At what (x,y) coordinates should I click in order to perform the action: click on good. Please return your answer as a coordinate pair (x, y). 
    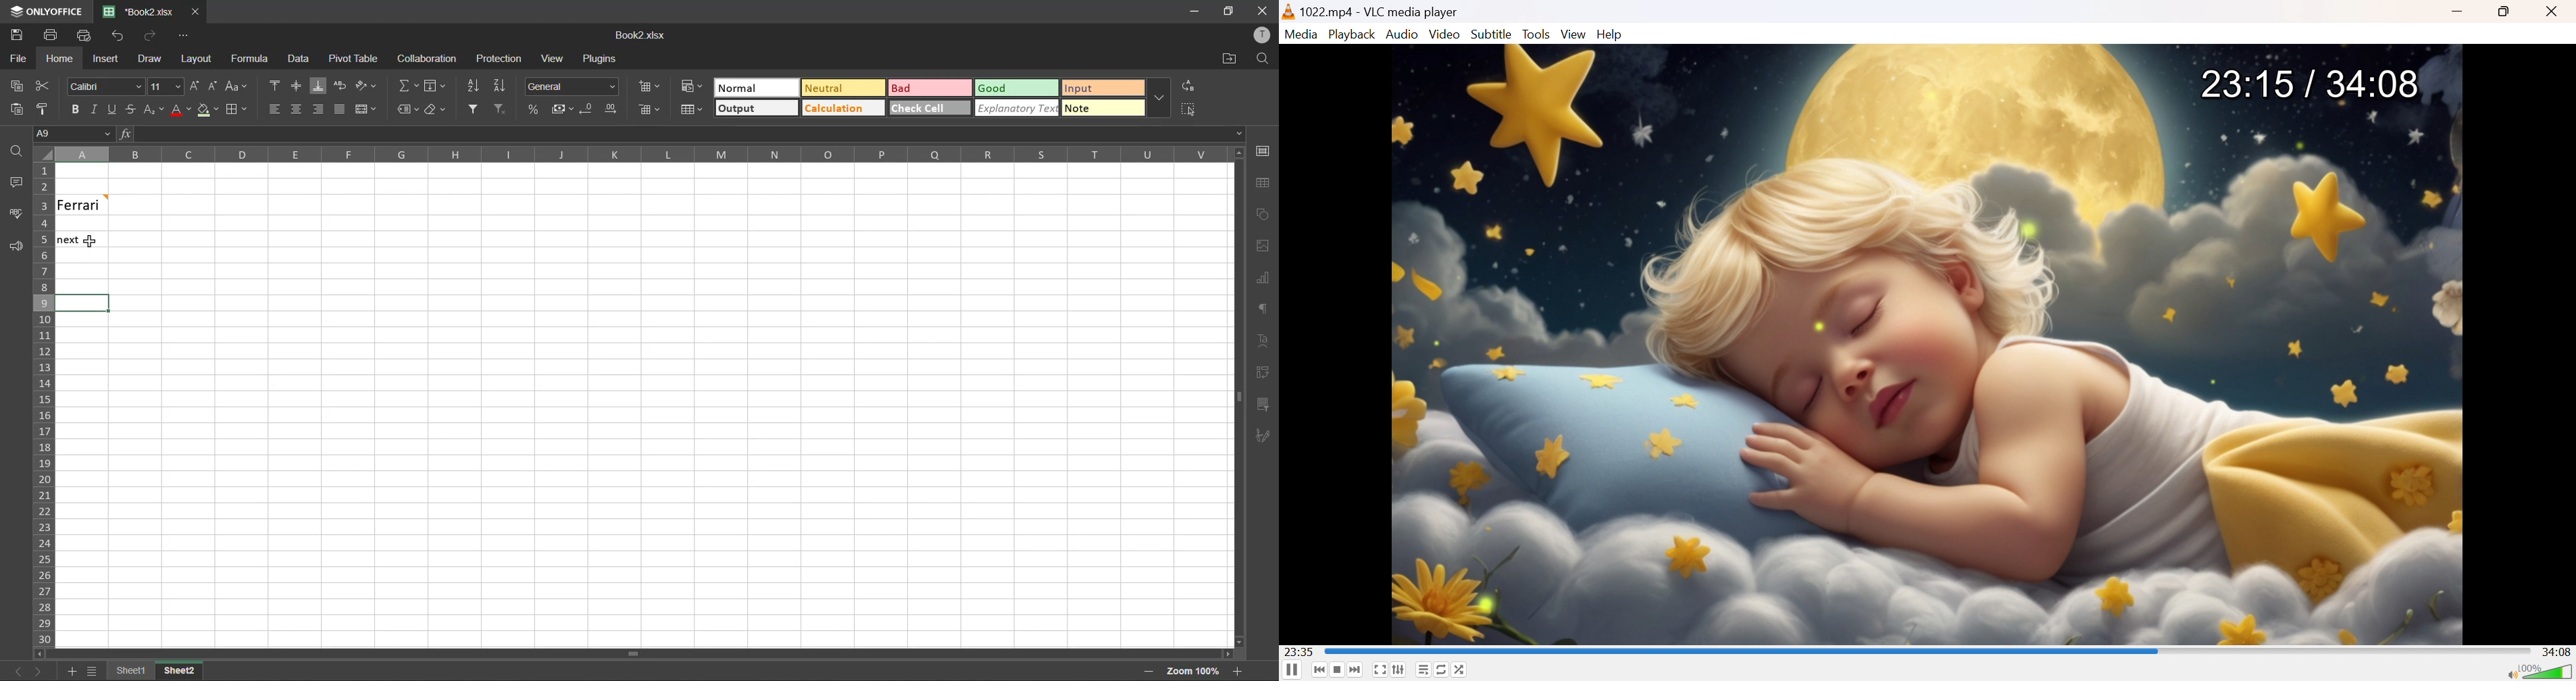
    Looking at the image, I should click on (1013, 88).